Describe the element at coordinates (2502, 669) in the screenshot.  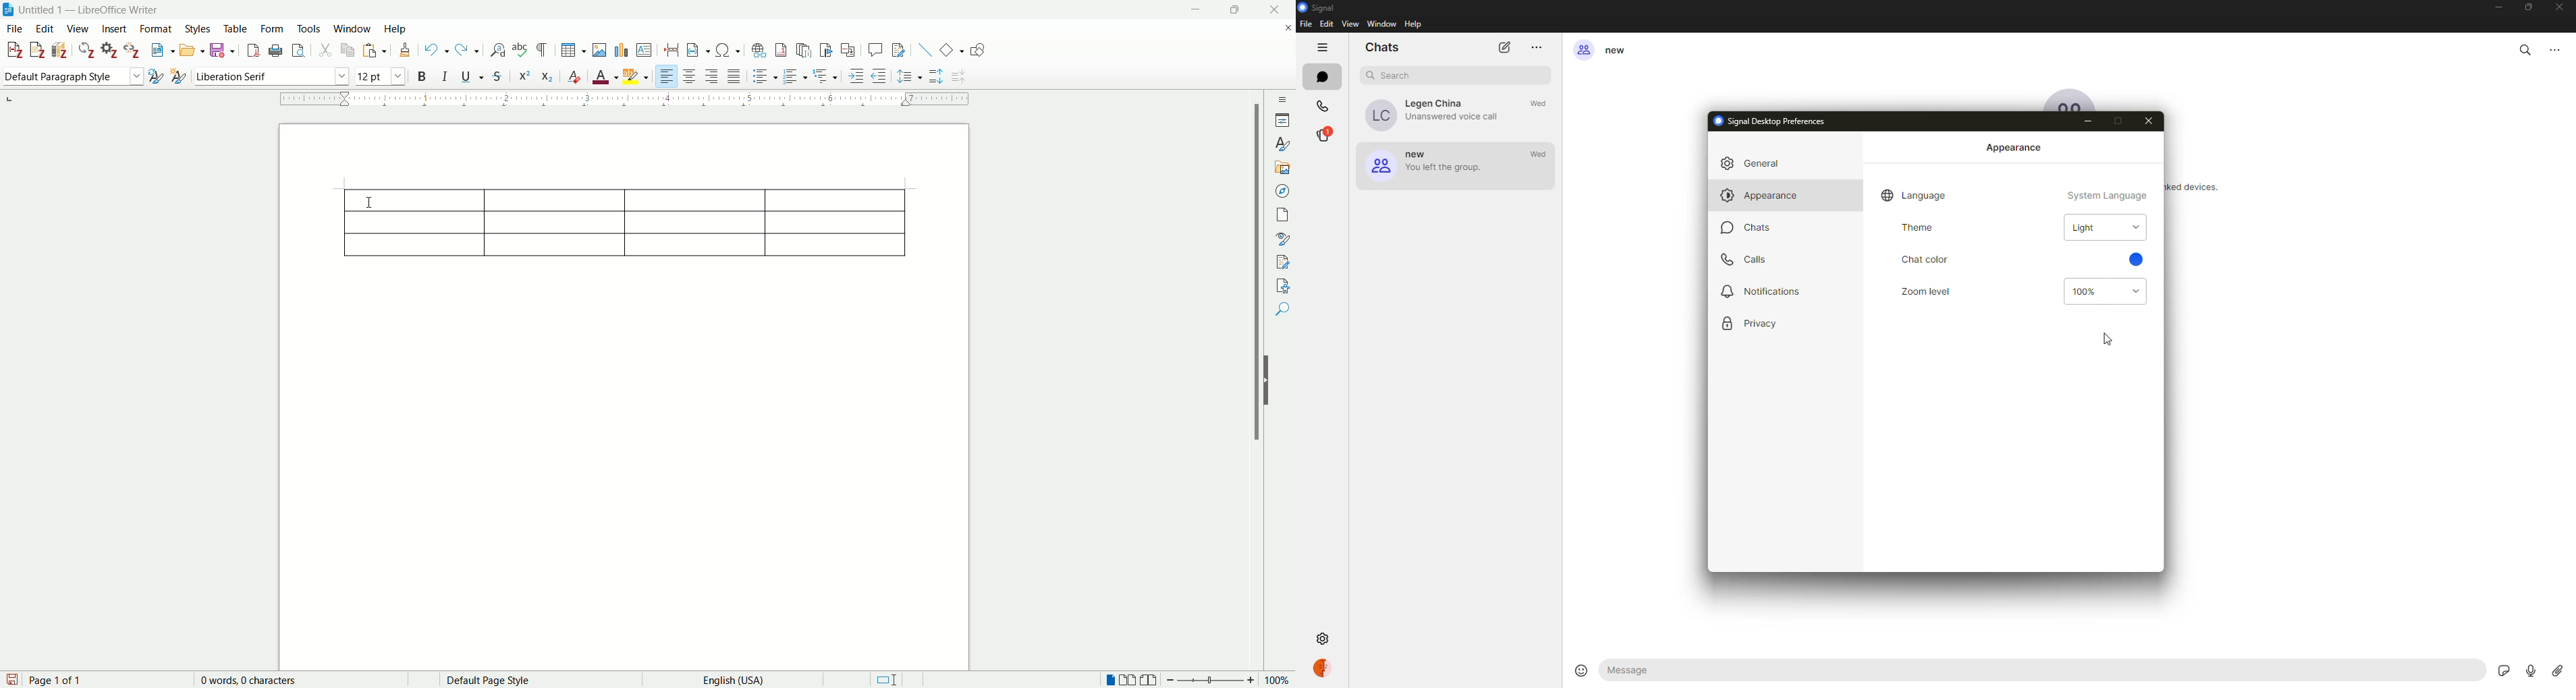
I see `stickers` at that location.